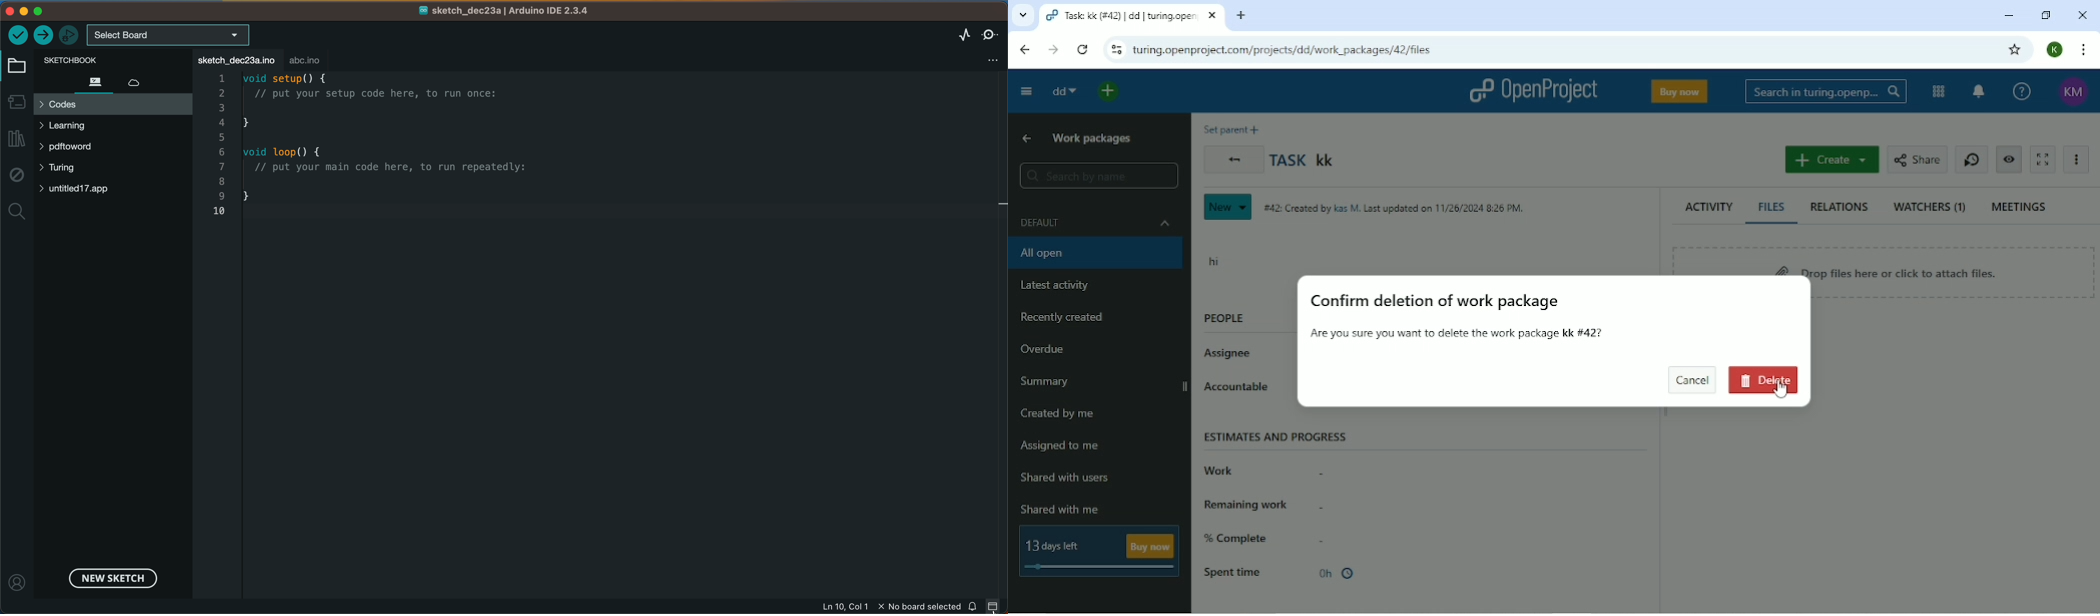 Image resolution: width=2100 pixels, height=616 pixels. I want to click on Activate zen mode, so click(2042, 159).